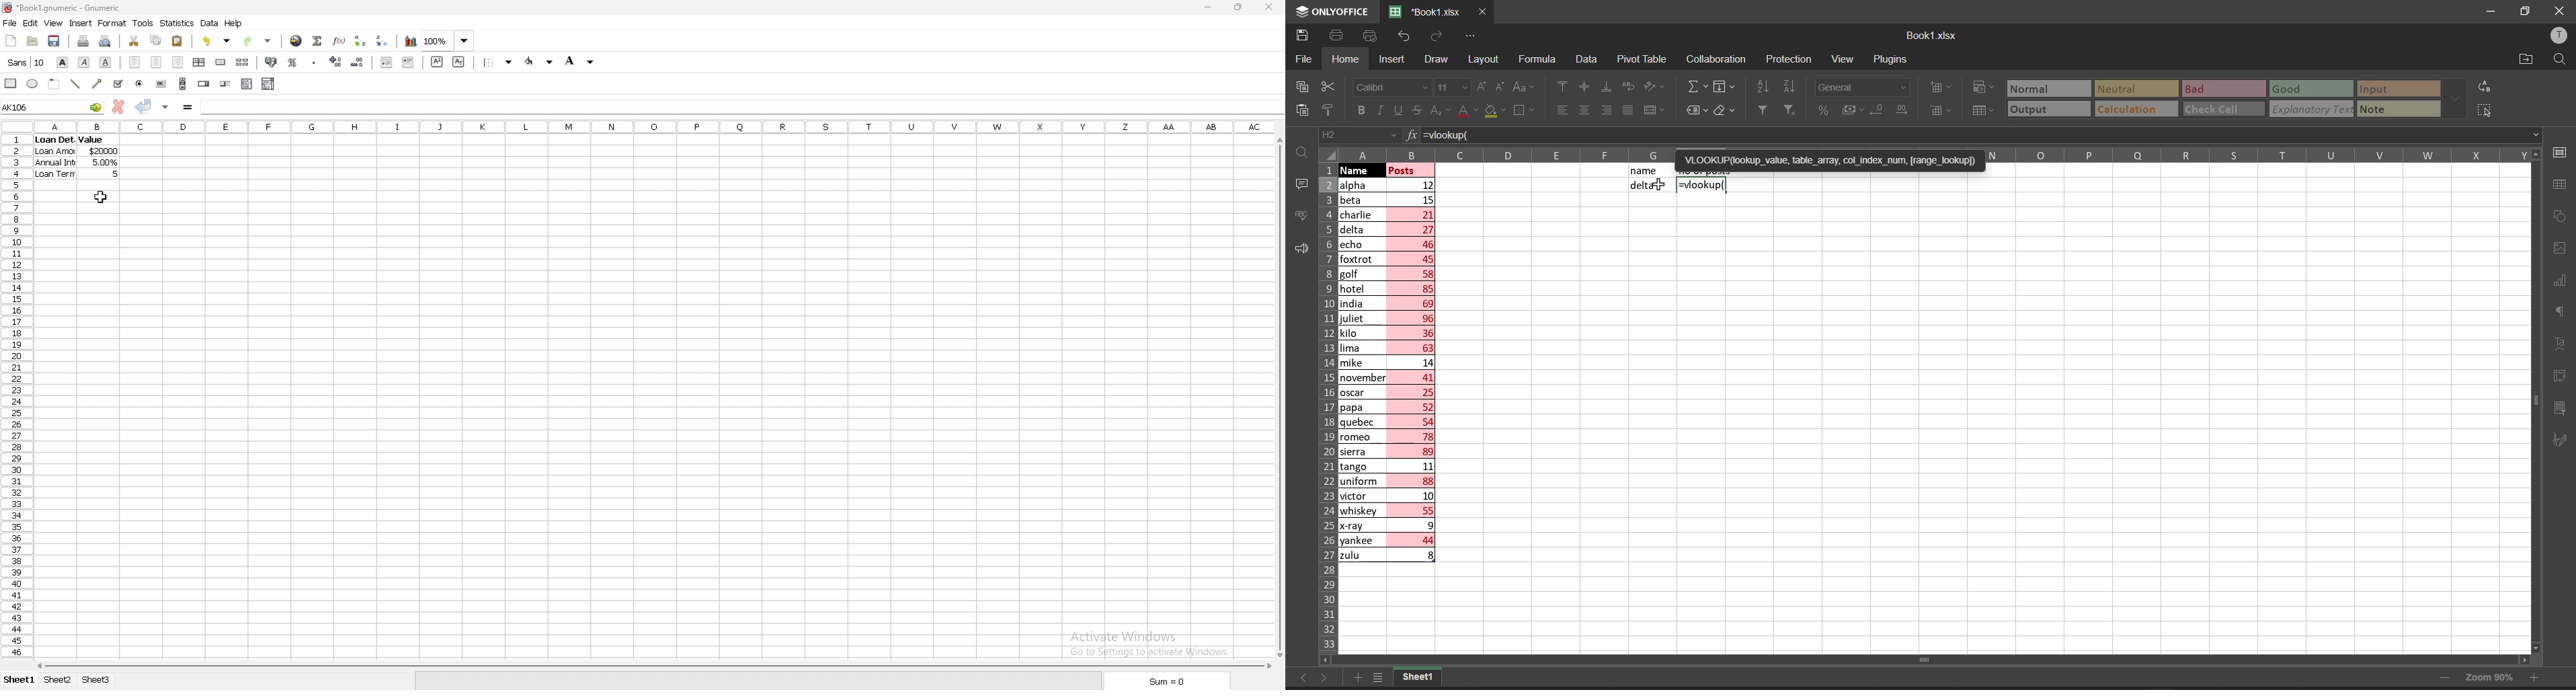 Image resolution: width=2576 pixels, height=700 pixels. Describe the element at coordinates (1485, 60) in the screenshot. I see `layout` at that location.